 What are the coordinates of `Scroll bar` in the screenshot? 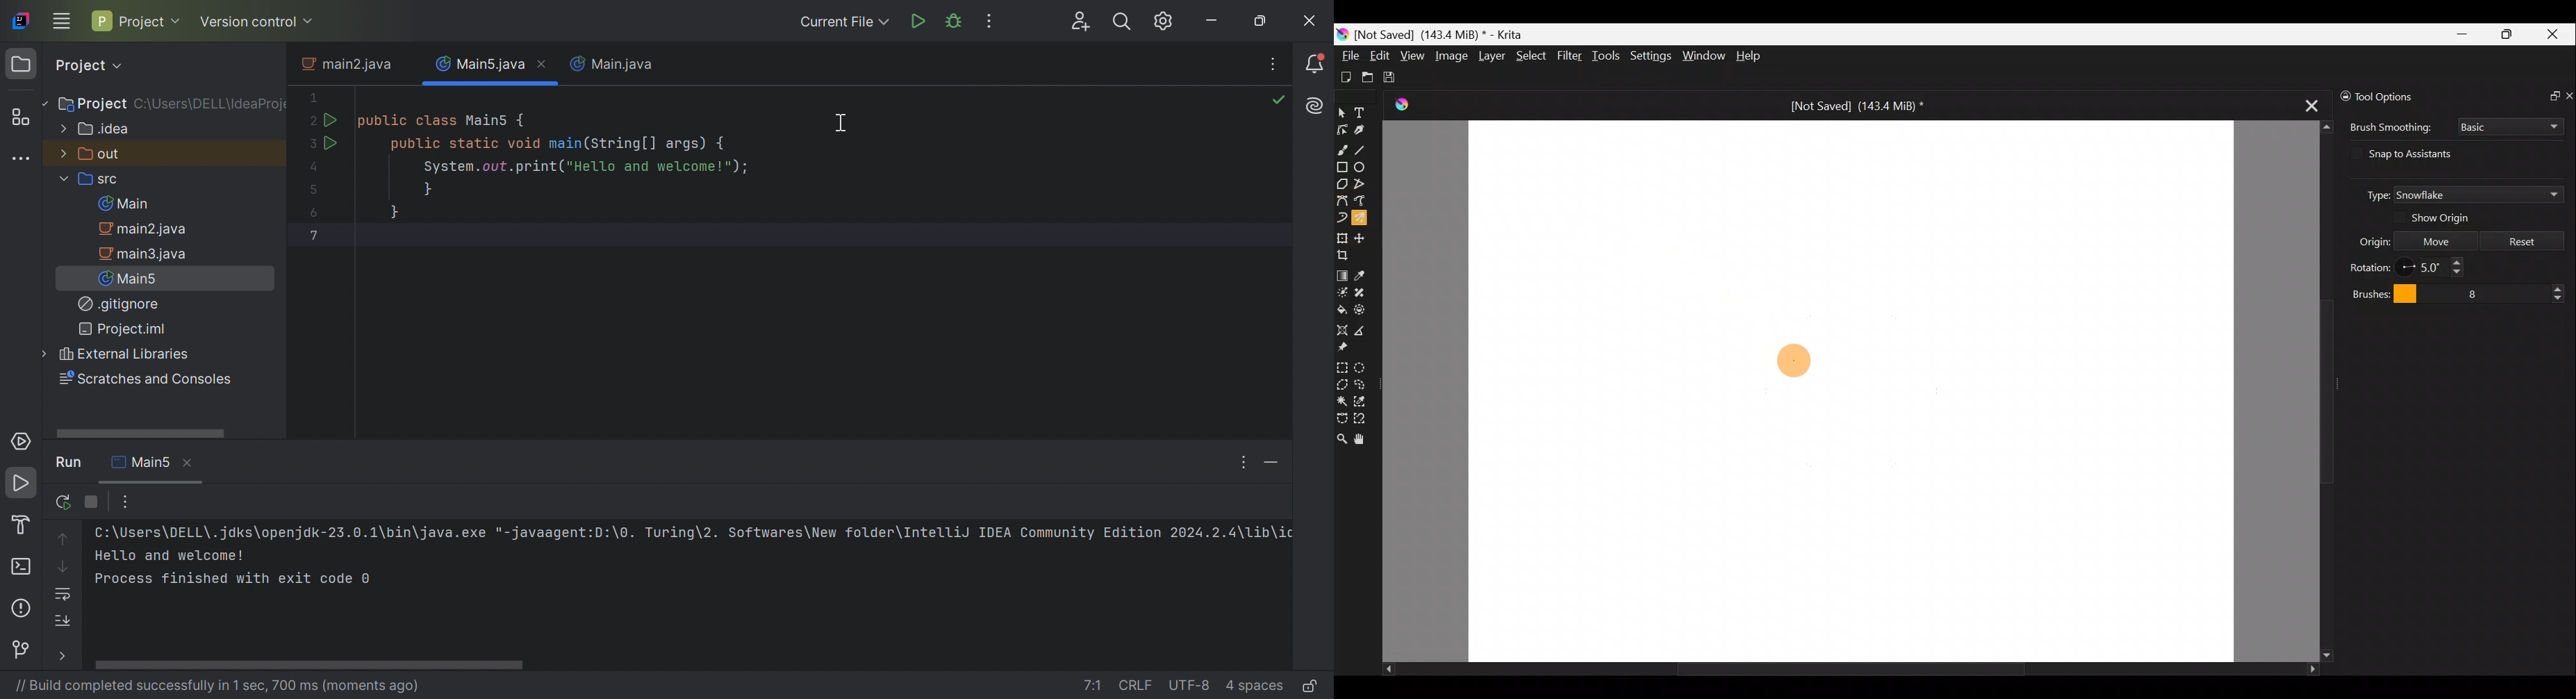 It's located at (1830, 668).